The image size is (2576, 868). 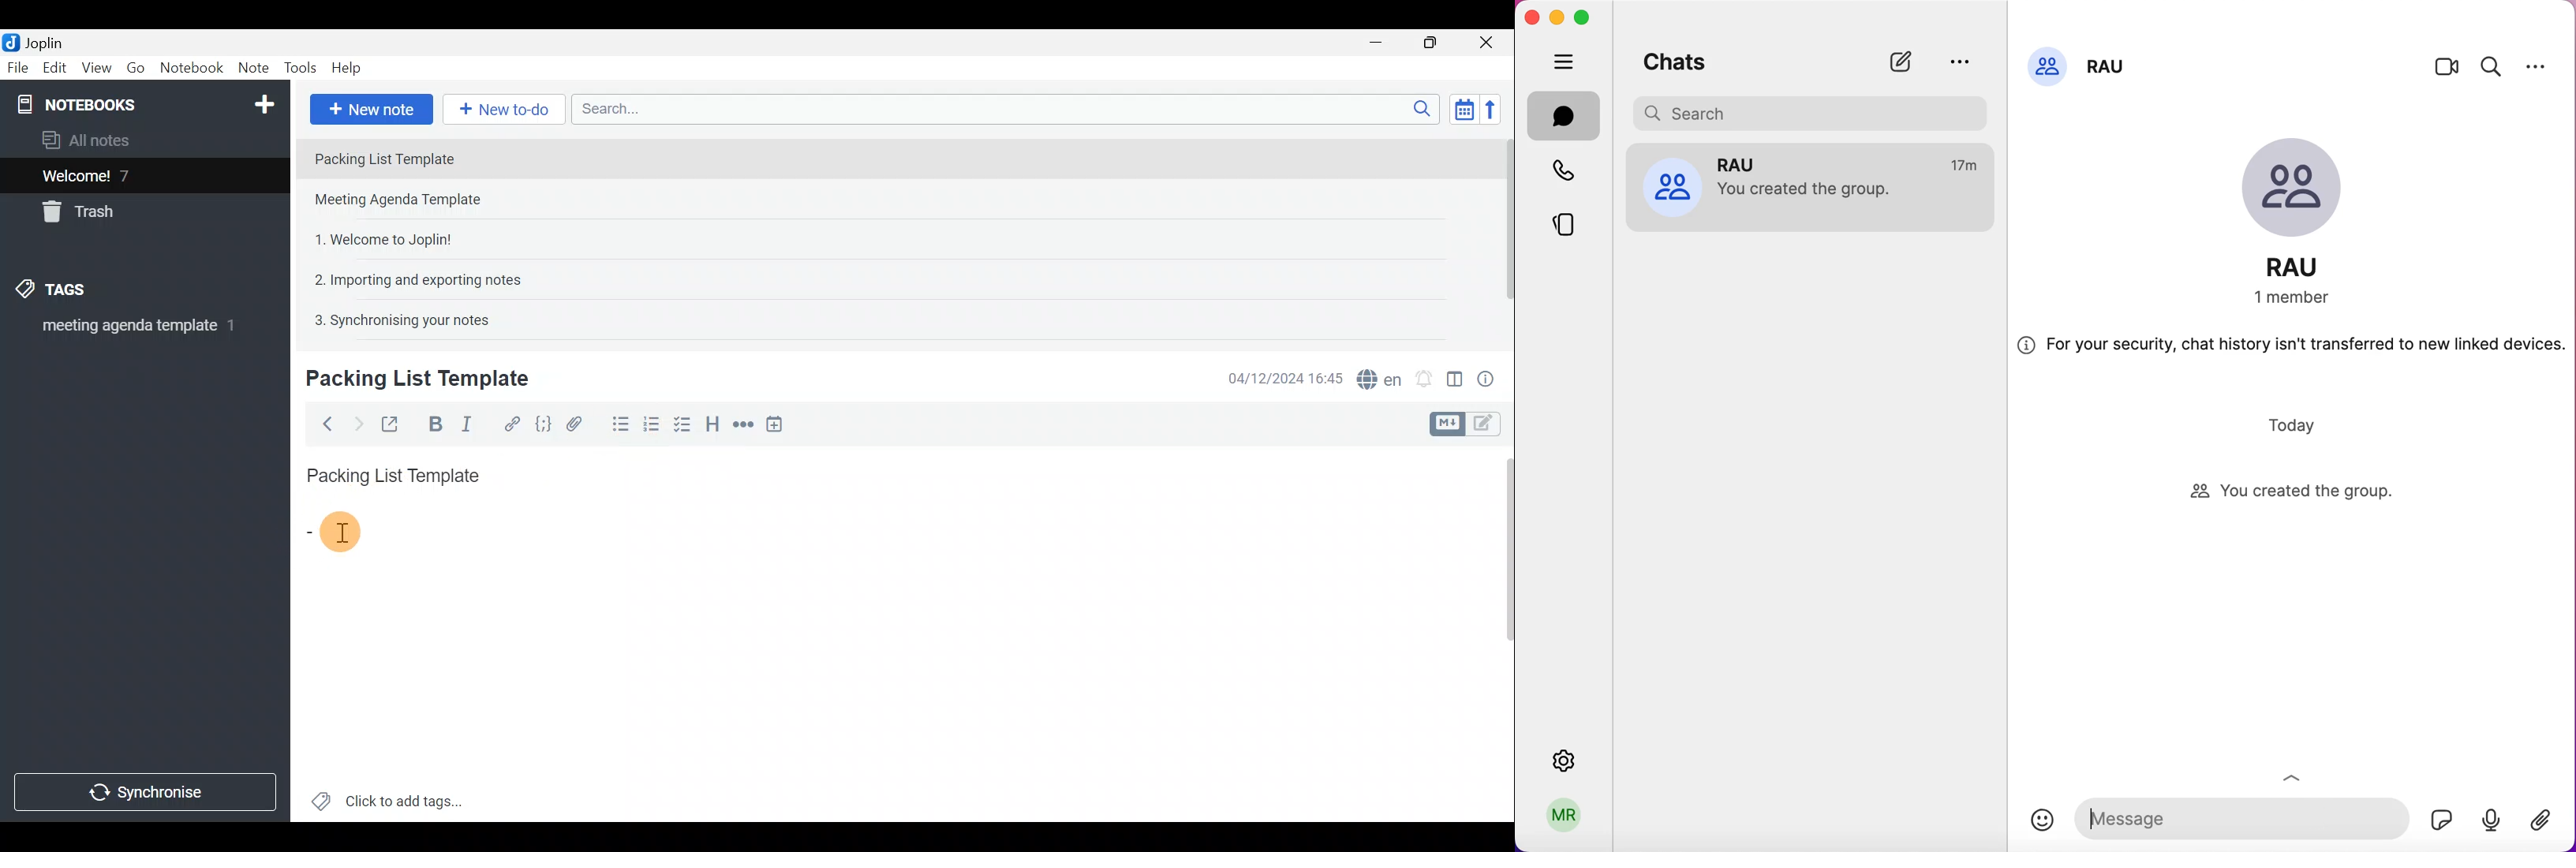 I want to click on Synchronise, so click(x=148, y=794).